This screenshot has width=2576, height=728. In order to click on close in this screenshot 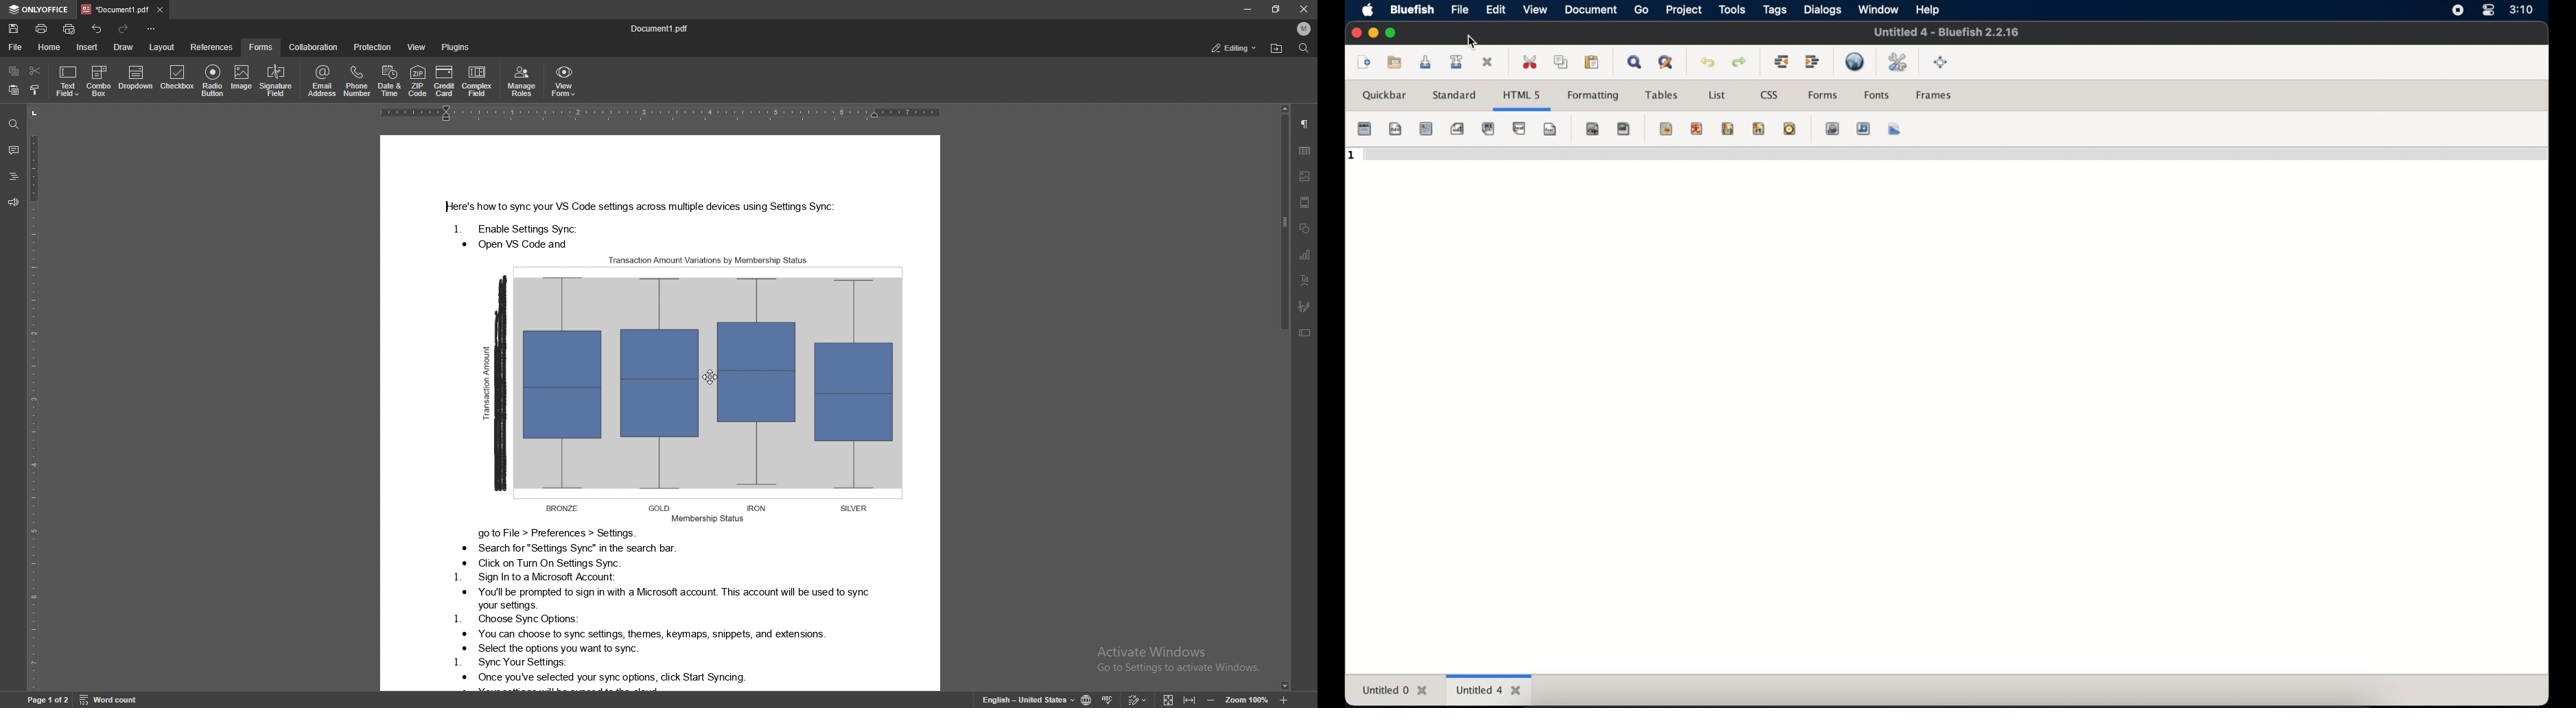, I will do `click(1304, 10)`.